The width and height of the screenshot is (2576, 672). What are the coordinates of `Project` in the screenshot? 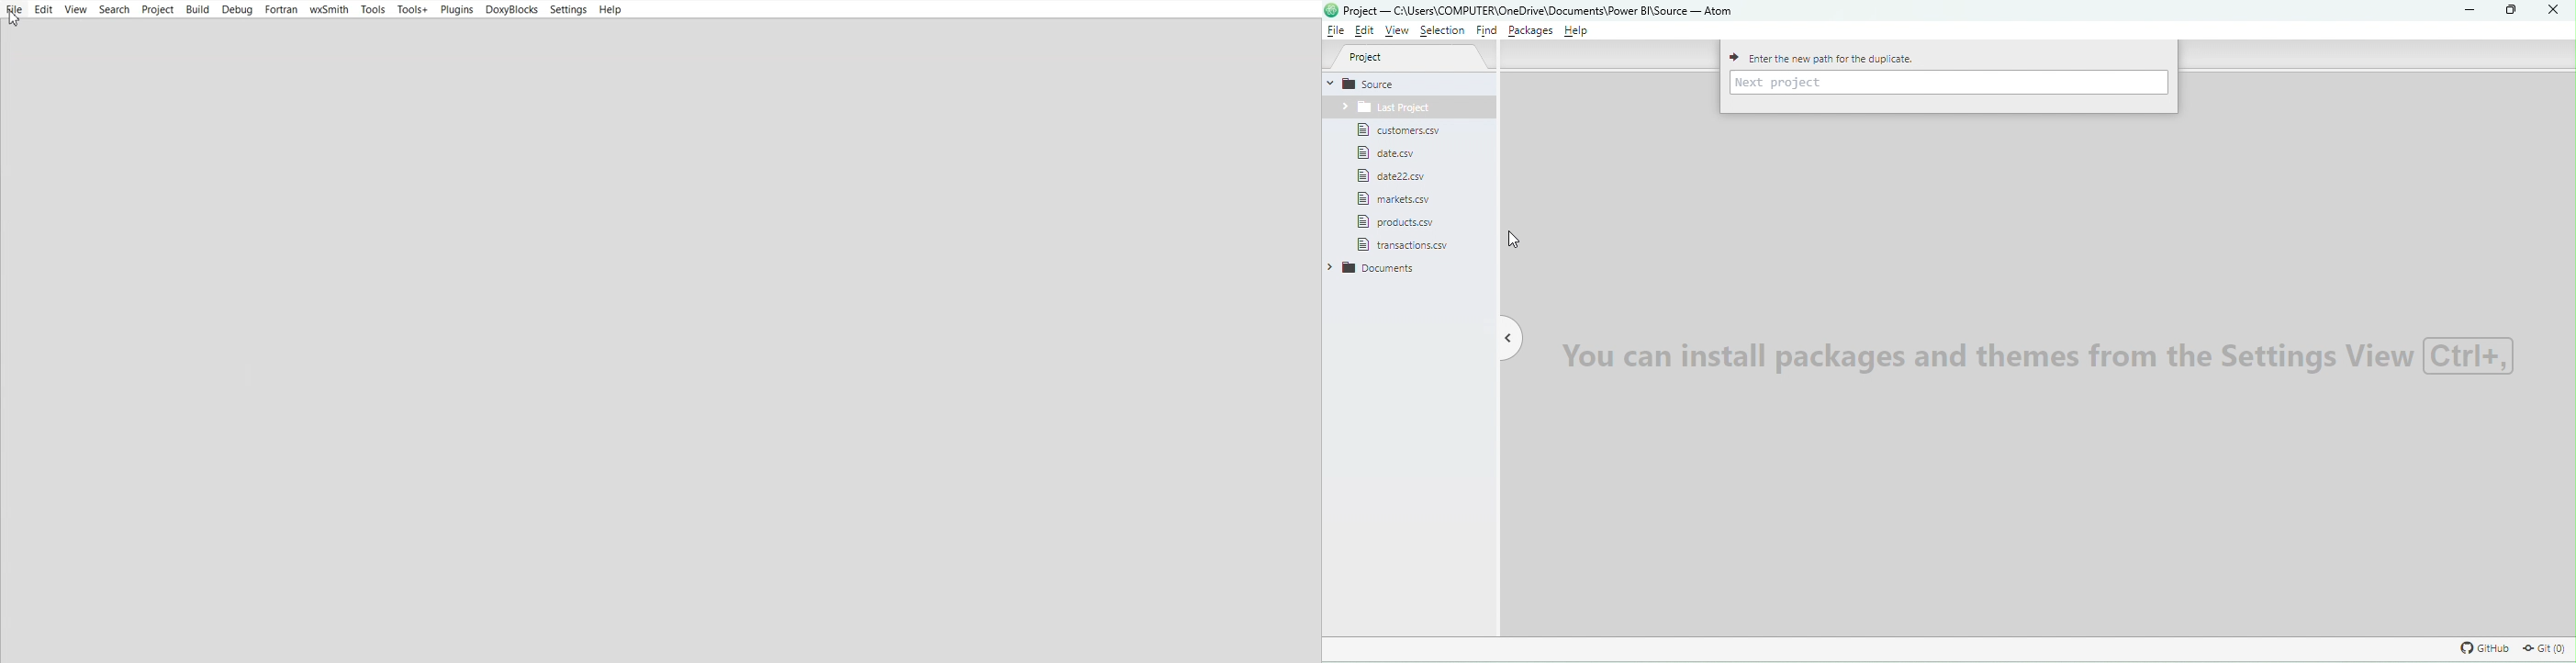 It's located at (158, 10).